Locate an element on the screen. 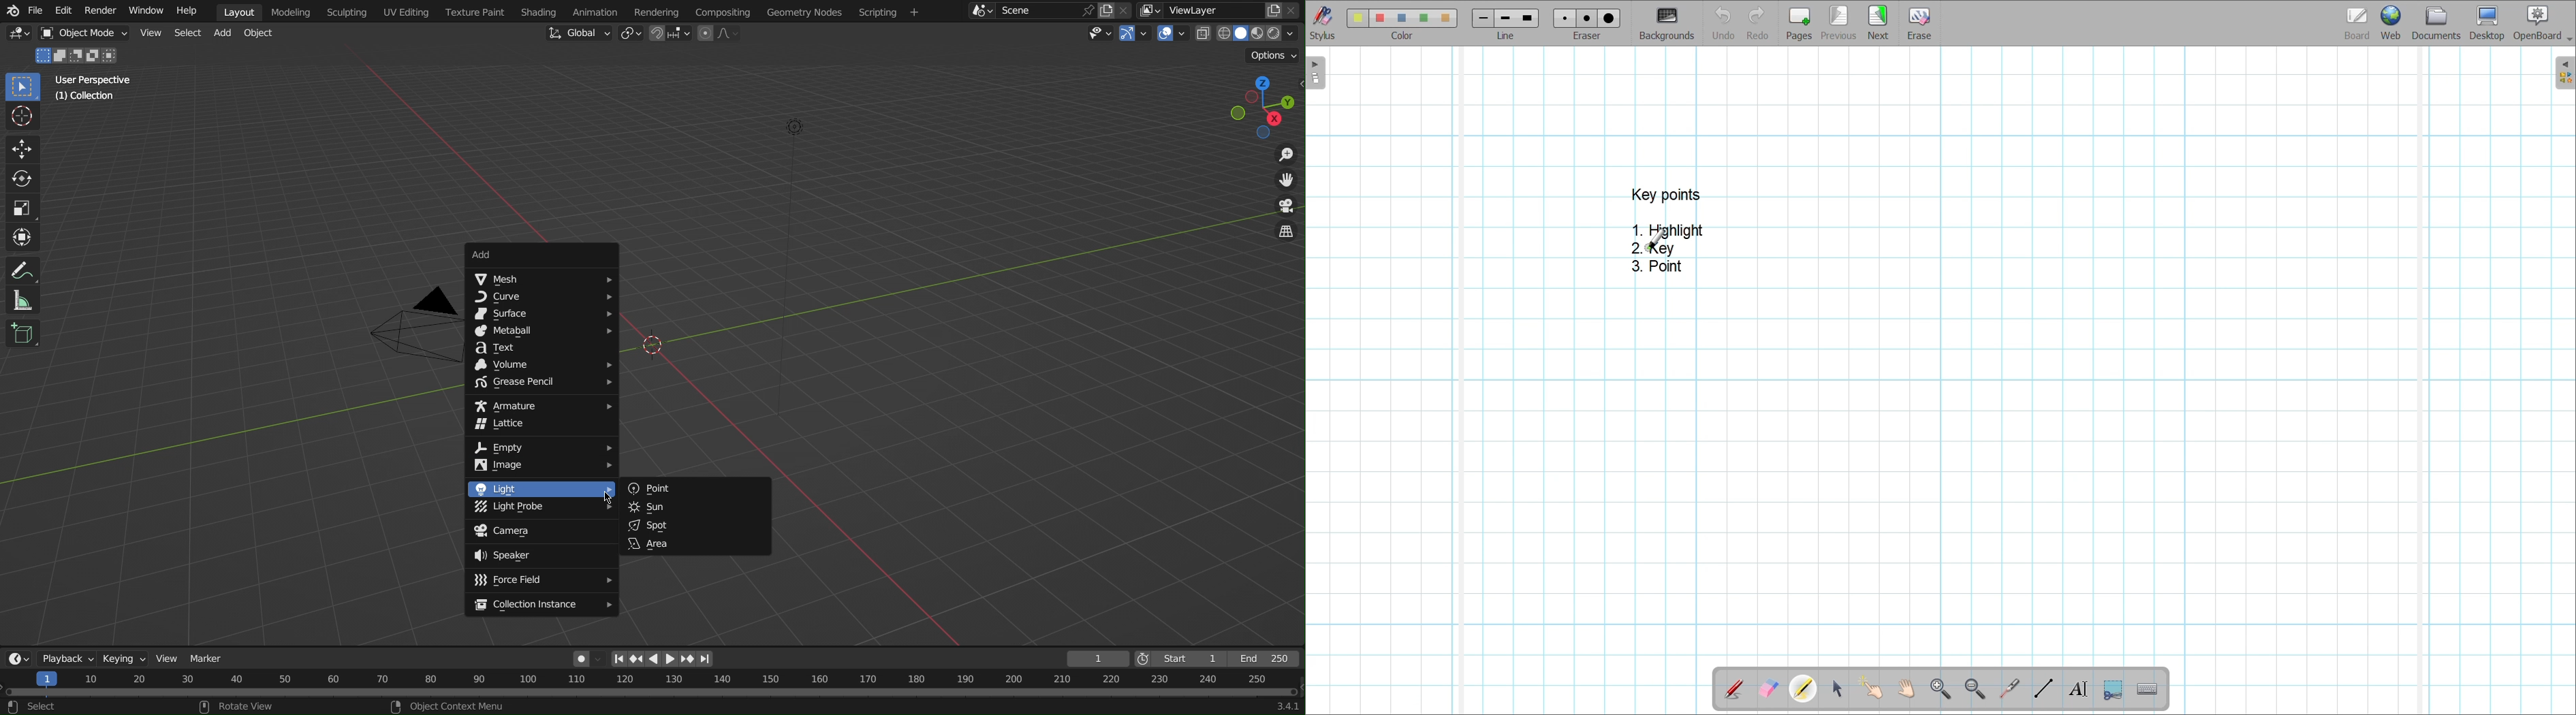  Camera is located at coordinates (541, 532).